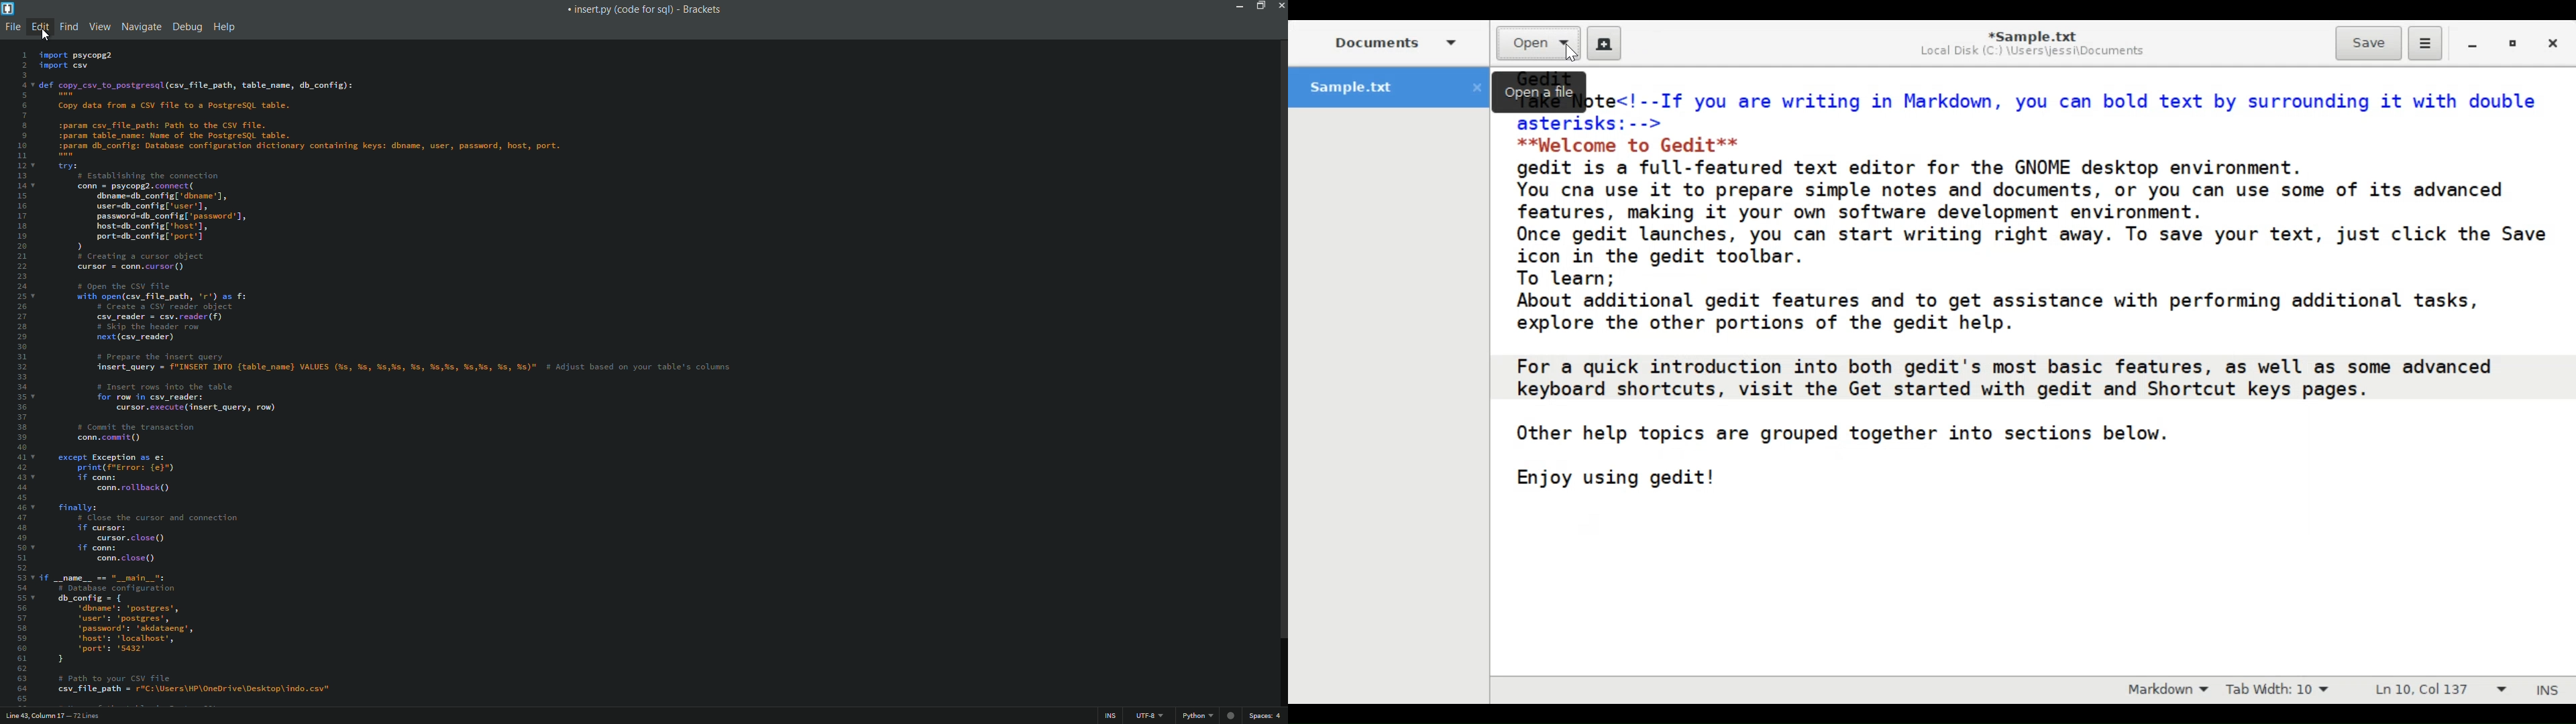 The image size is (2576, 728). What do you see at coordinates (1258, 5) in the screenshot?
I see `maximize` at bounding box center [1258, 5].